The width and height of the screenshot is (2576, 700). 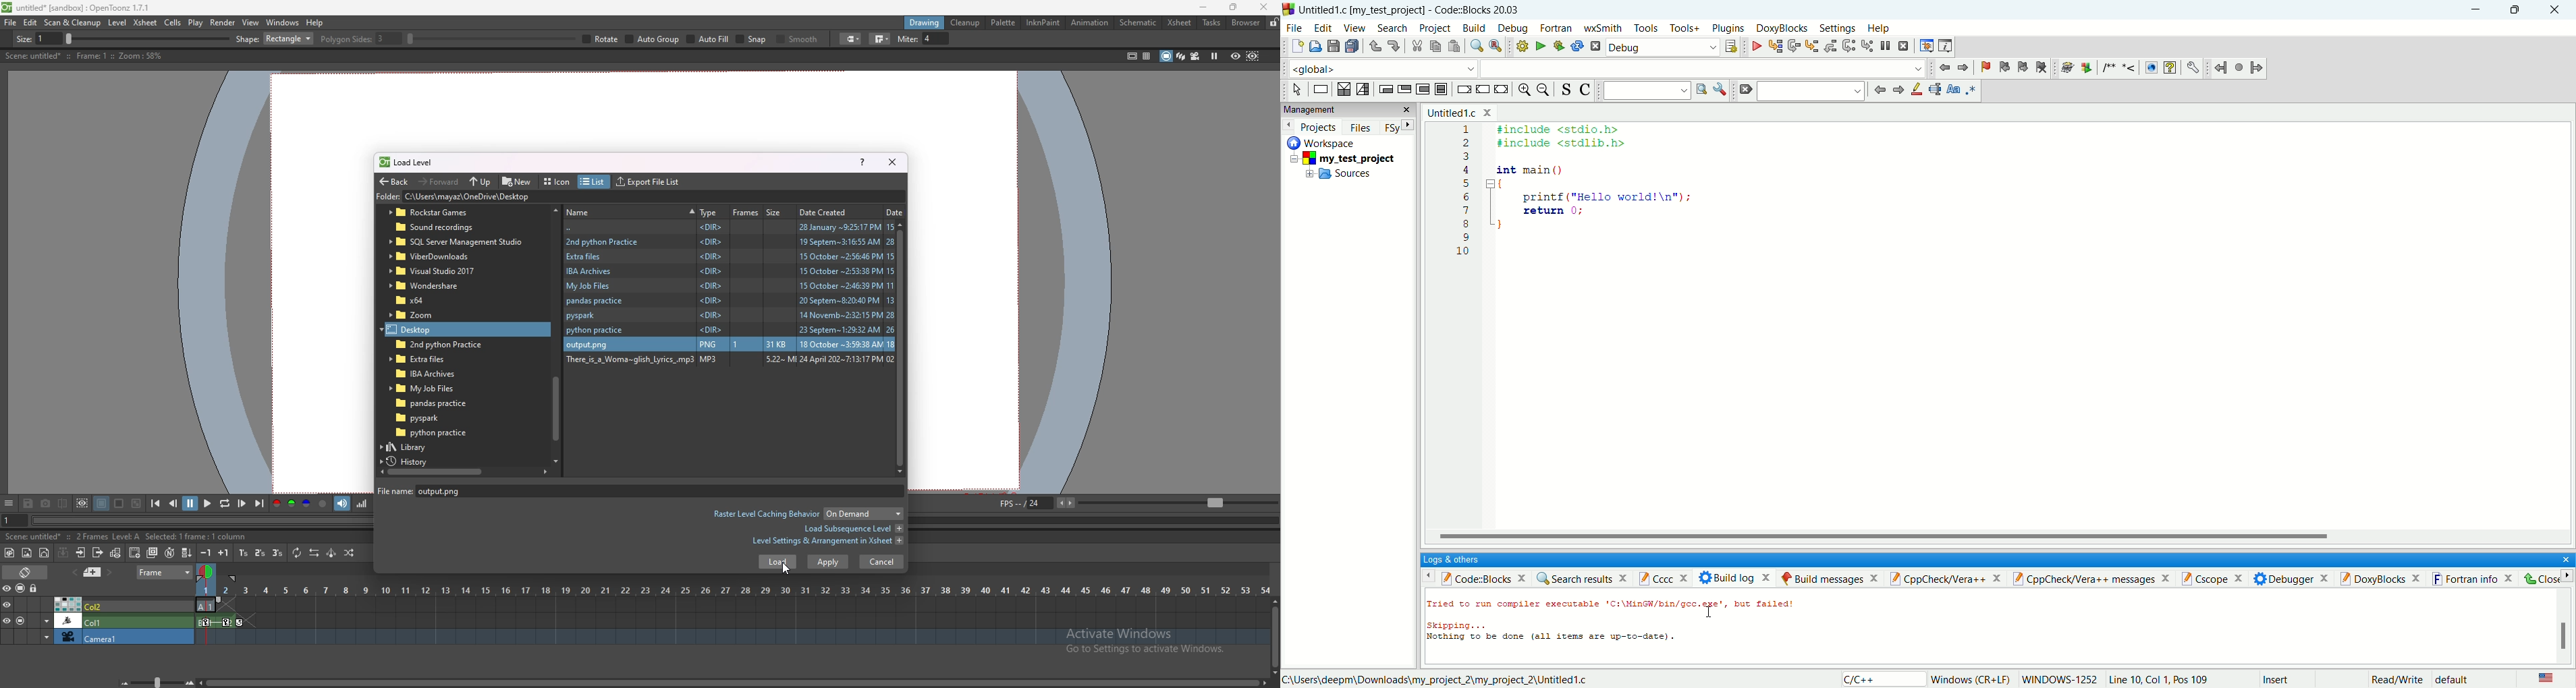 I want to click on line numbers, so click(x=1465, y=198).